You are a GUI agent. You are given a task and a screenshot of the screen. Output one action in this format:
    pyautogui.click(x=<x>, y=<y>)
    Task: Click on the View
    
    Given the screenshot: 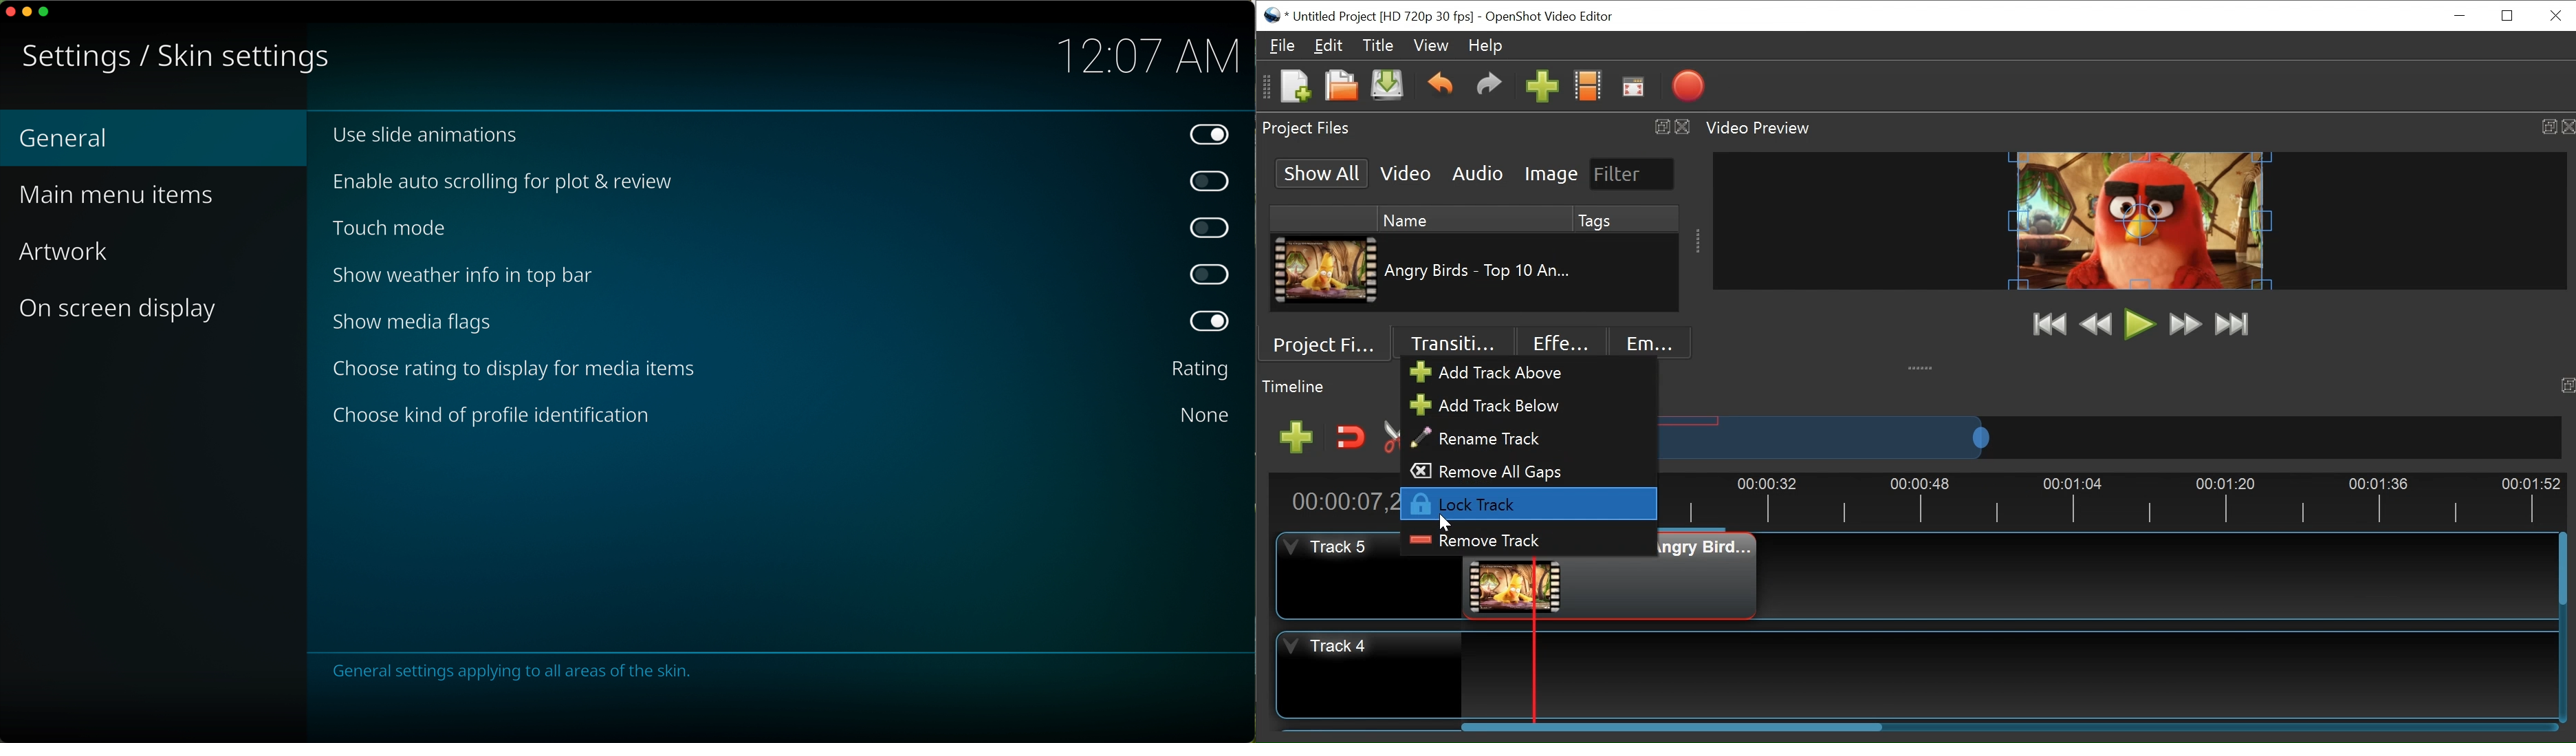 What is the action you would take?
    pyautogui.click(x=1430, y=47)
    